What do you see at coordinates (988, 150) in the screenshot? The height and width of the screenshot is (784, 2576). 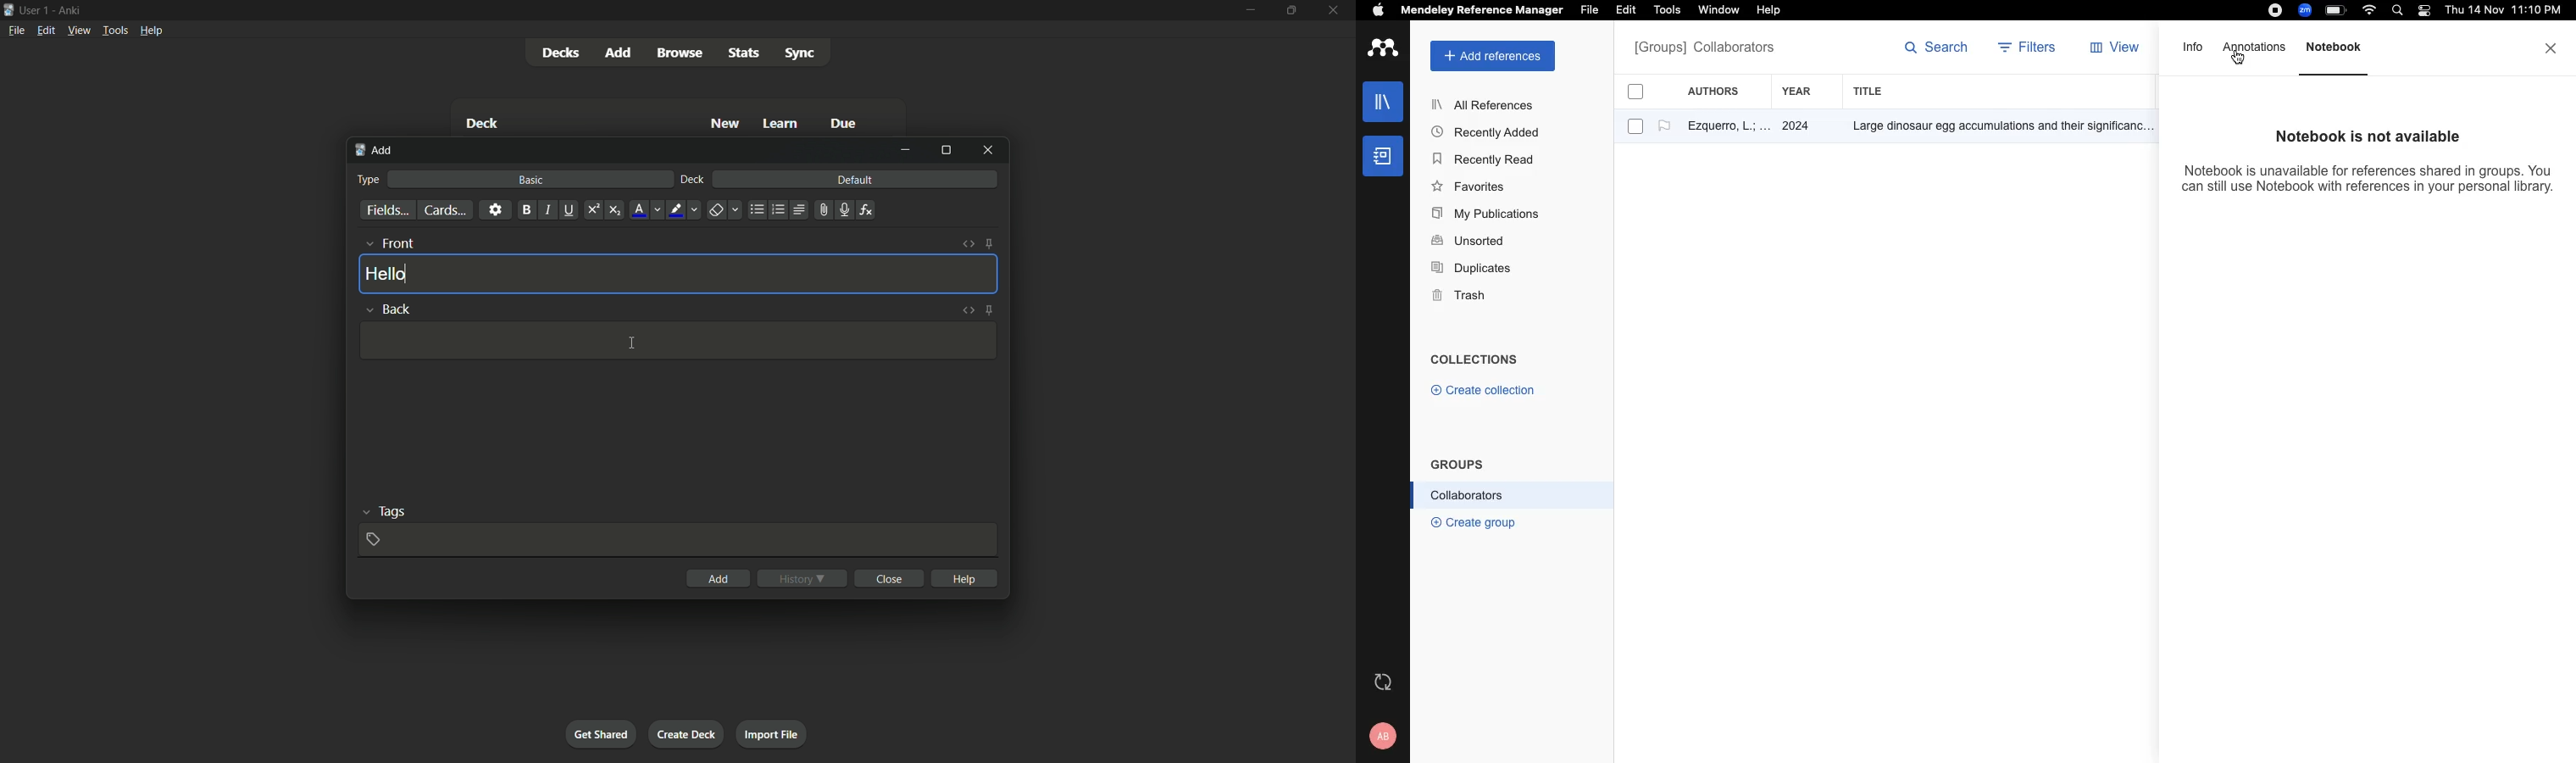 I see `close window` at bounding box center [988, 150].